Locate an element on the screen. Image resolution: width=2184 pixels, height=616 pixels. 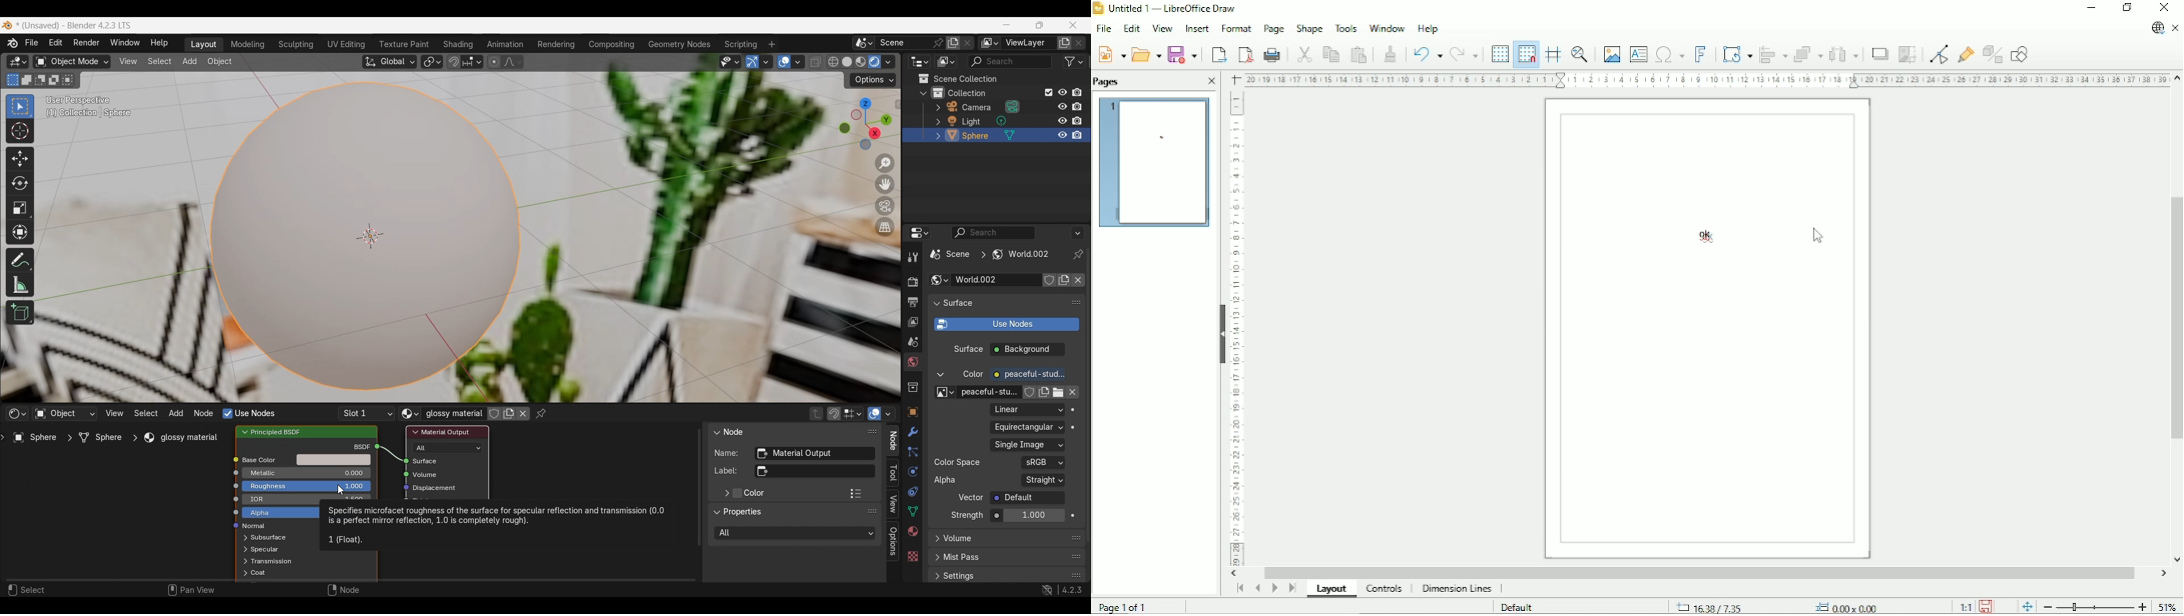
Show gizmo is located at coordinates (752, 62).